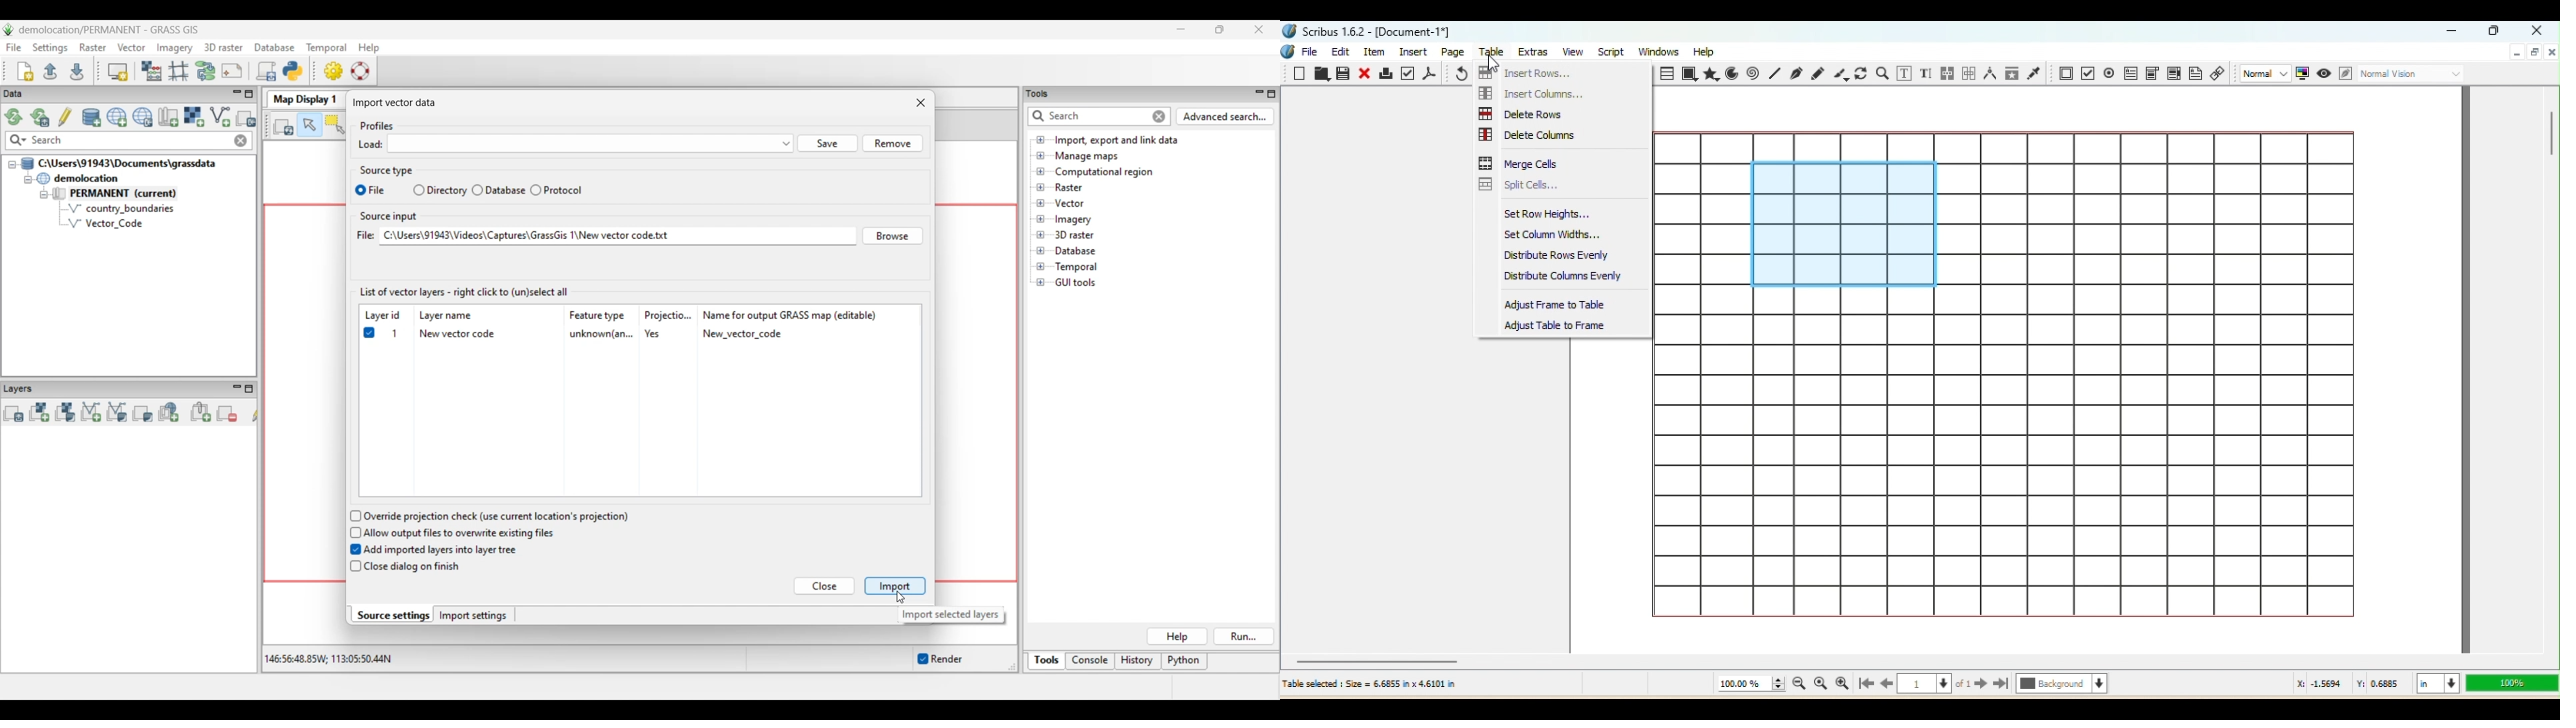 The image size is (2576, 728). Describe the element at coordinates (1967, 72) in the screenshot. I see `Unlink text frames` at that location.